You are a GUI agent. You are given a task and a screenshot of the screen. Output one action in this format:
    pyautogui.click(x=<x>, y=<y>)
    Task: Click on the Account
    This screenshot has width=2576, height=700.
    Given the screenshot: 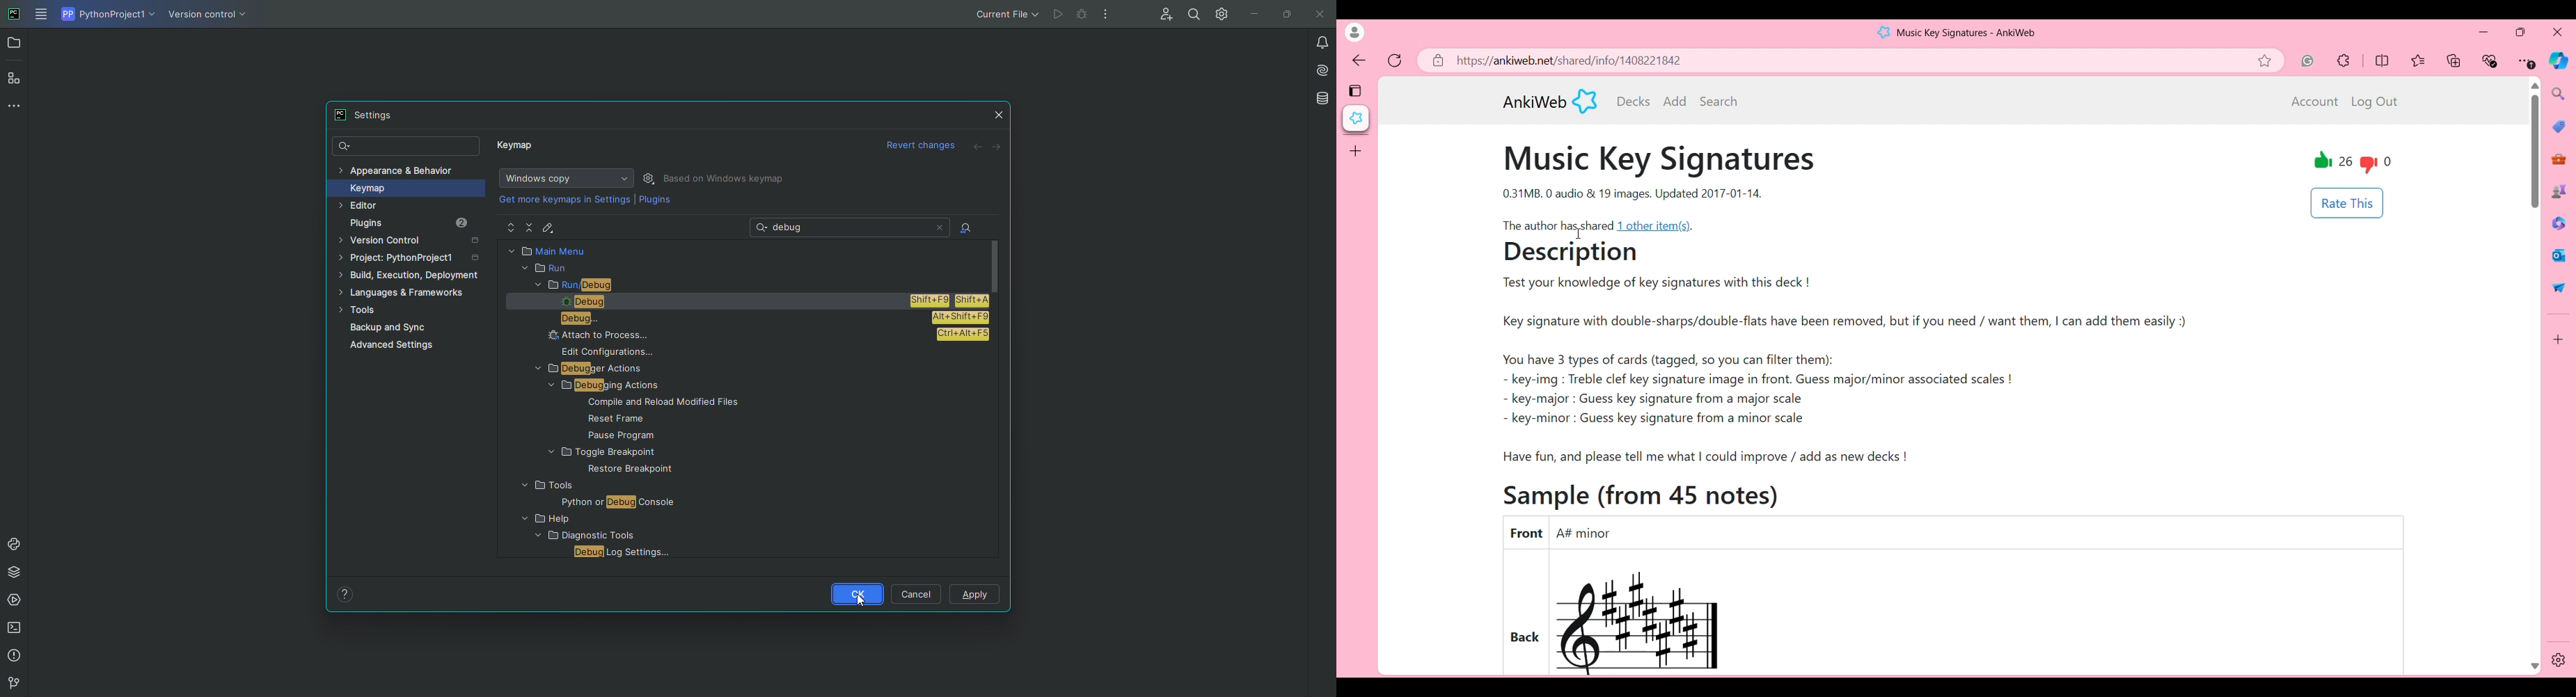 What is the action you would take?
    pyautogui.click(x=2315, y=102)
    